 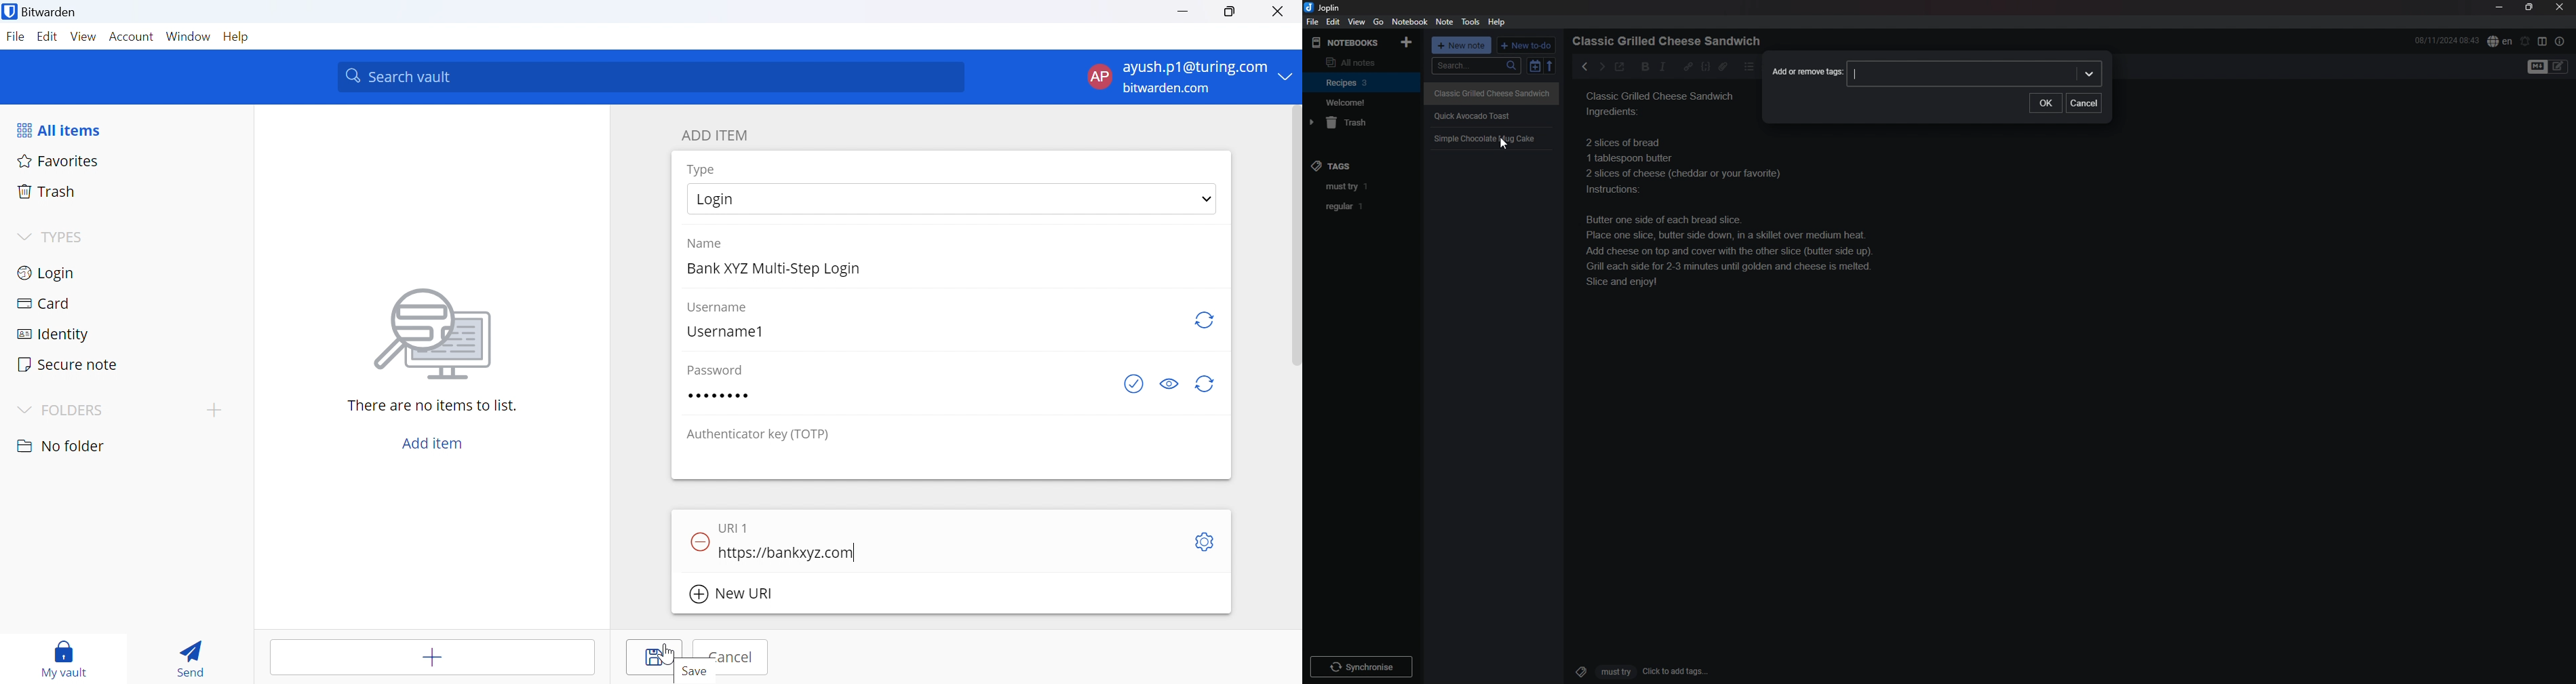 What do you see at coordinates (62, 128) in the screenshot?
I see `All items` at bounding box center [62, 128].